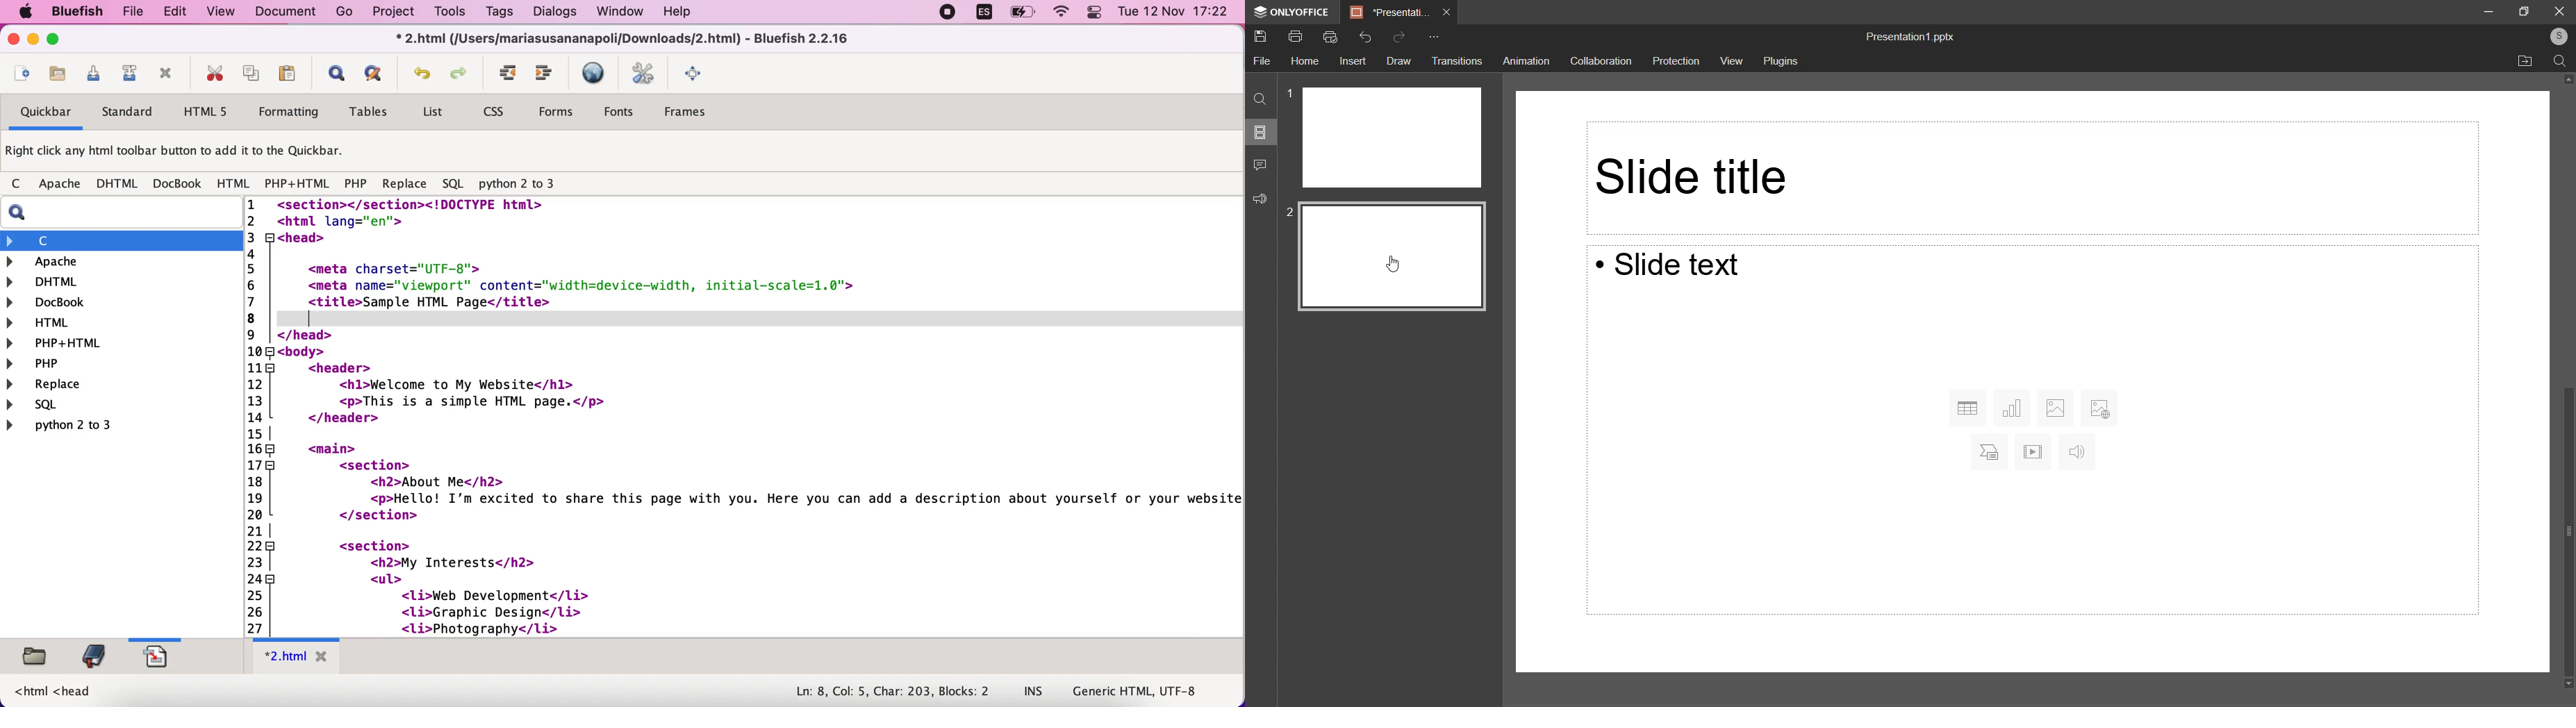 The height and width of the screenshot is (728, 2576). Describe the element at coordinates (1330, 38) in the screenshot. I see `Quick Print` at that location.